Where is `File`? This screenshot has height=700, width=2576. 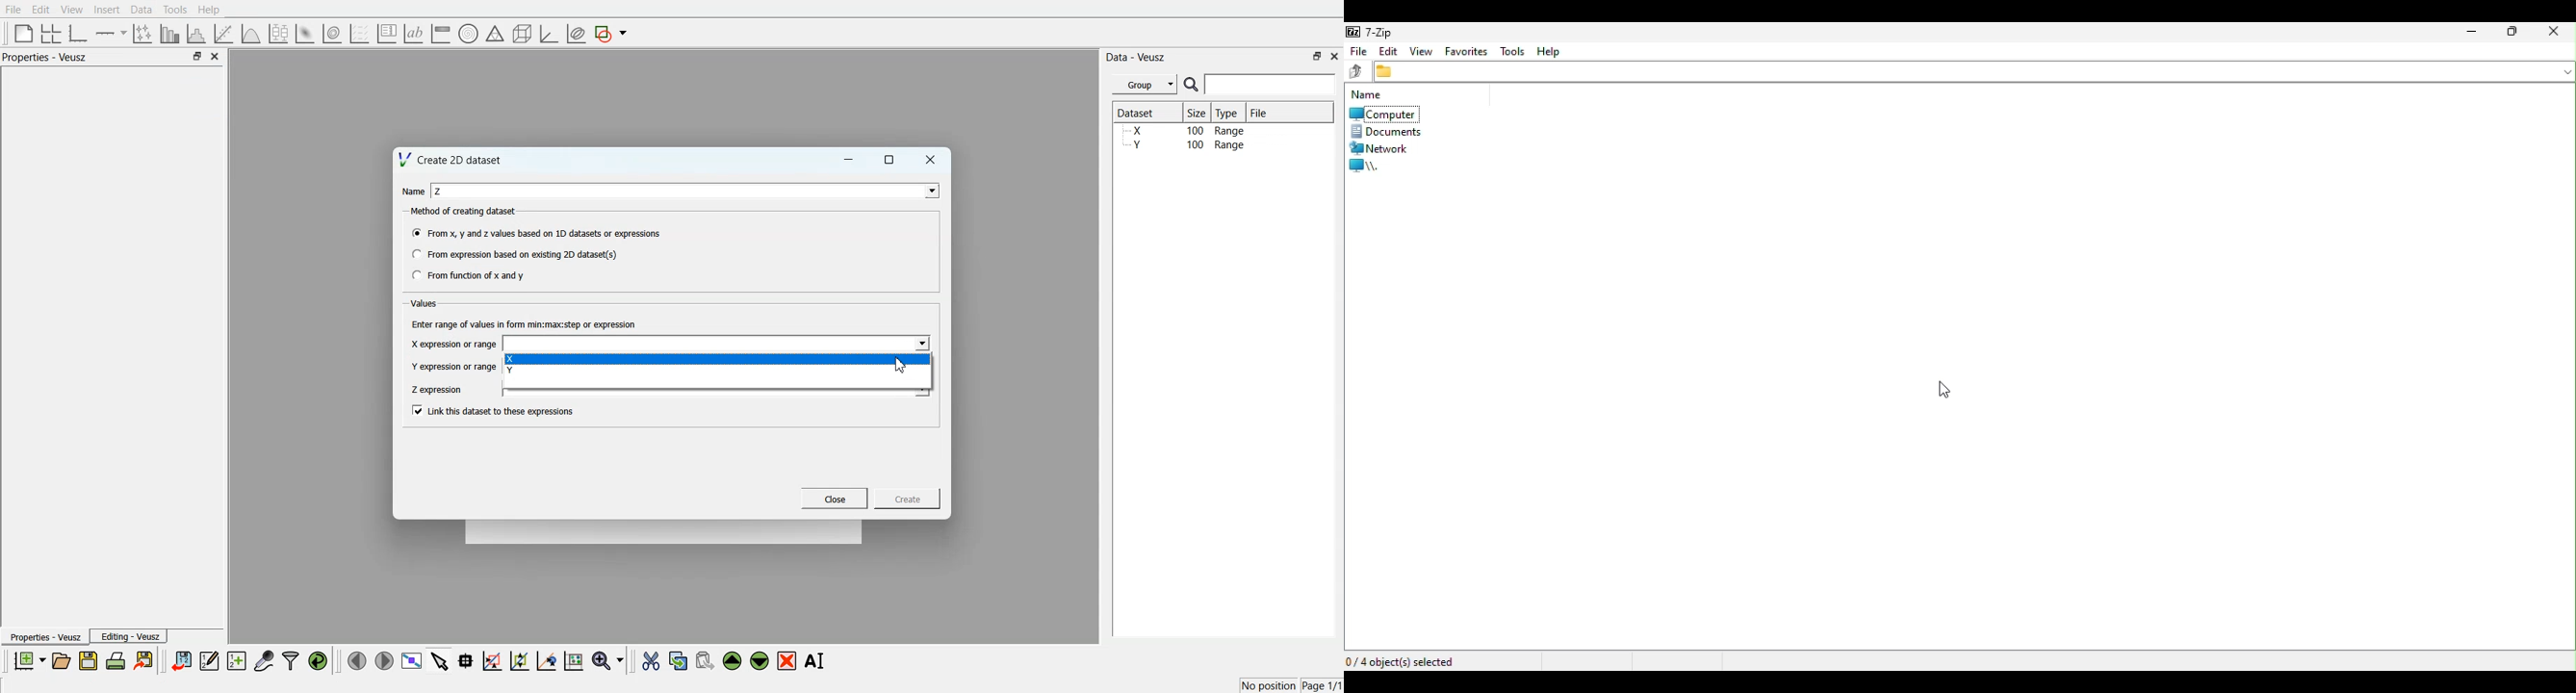 File is located at coordinates (13, 9).